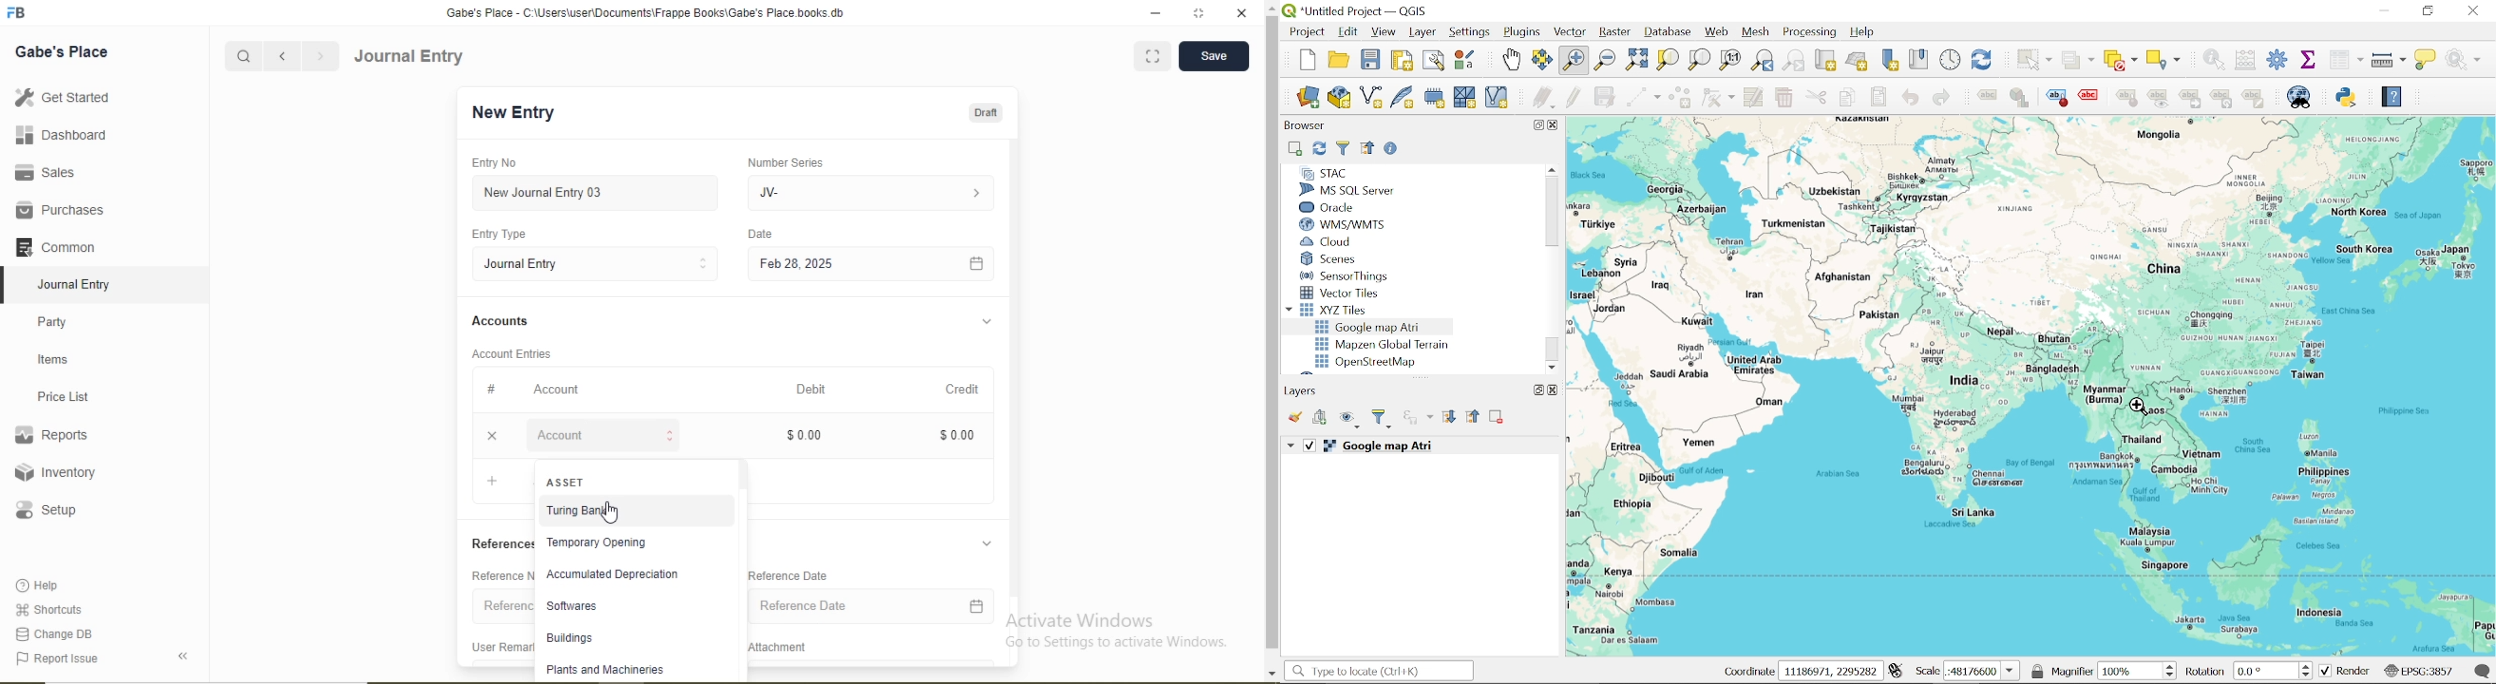 This screenshot has height=700, width=2520. What do you see at coordinates (799, 263) in the screenshot?
I see `Feb 28, 2025` at bounding box center [799, 263].